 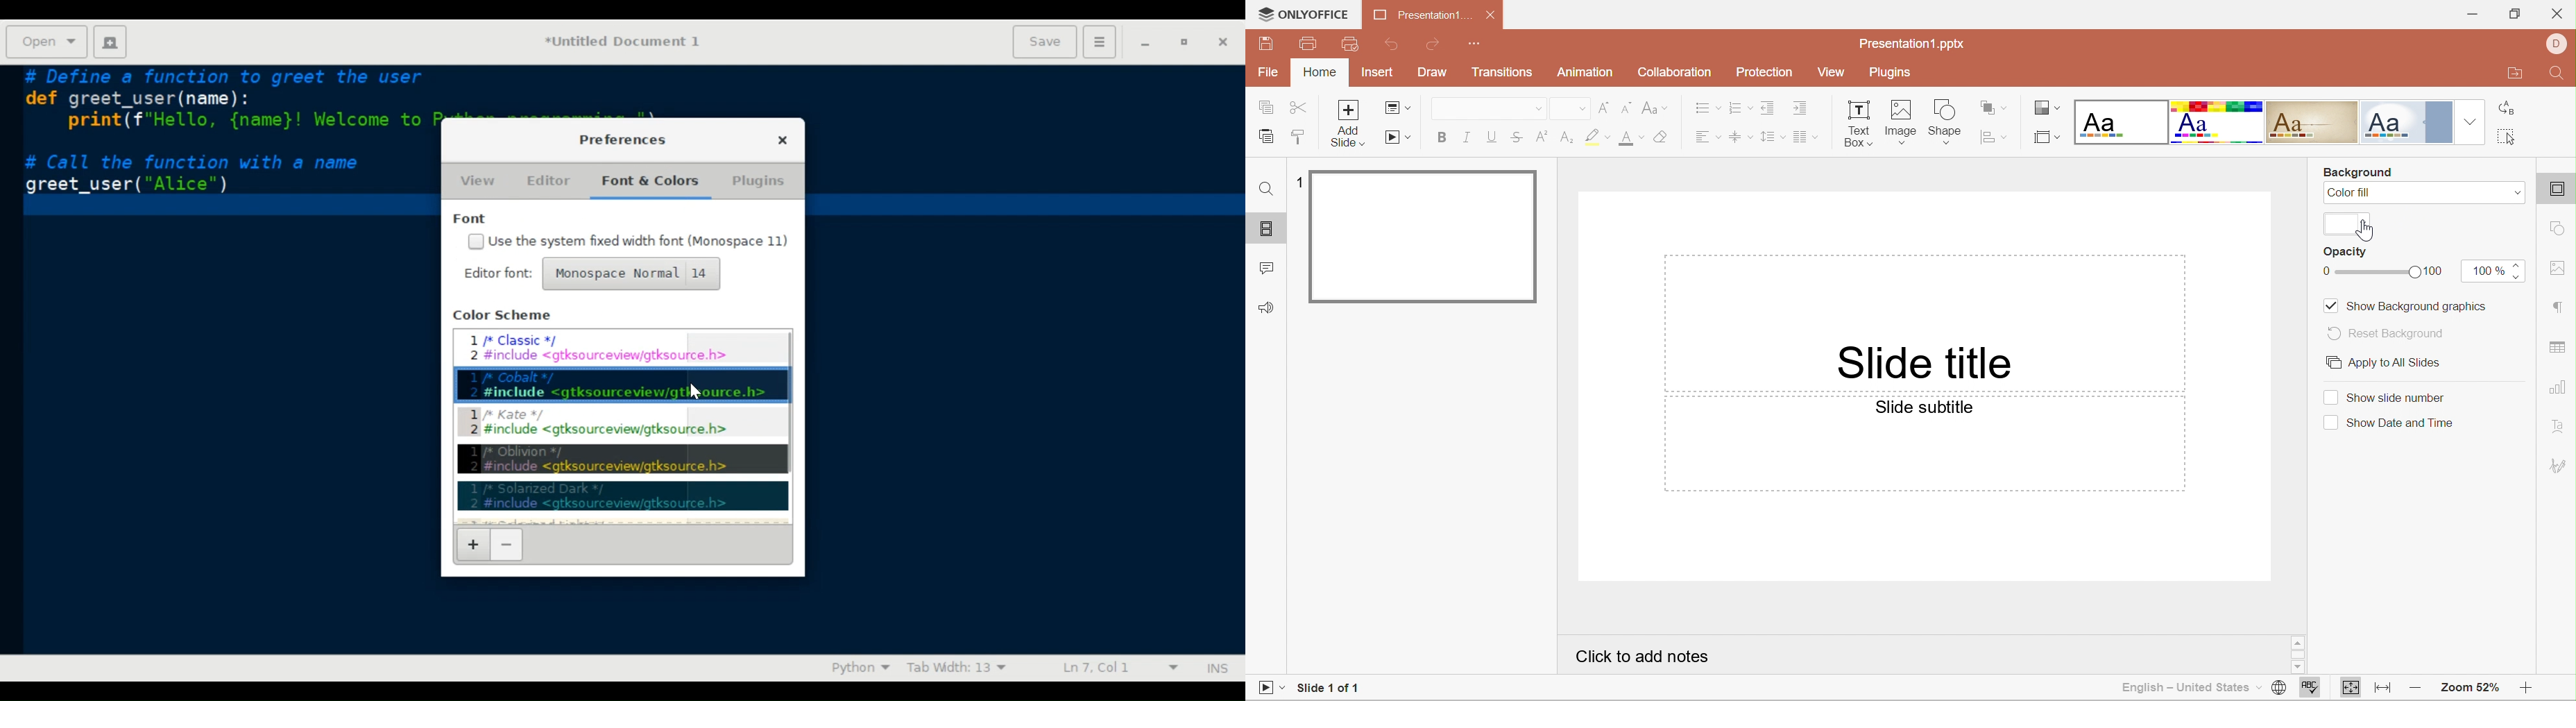 I want to click on increase/decrease, so click(x=2515, y=271).